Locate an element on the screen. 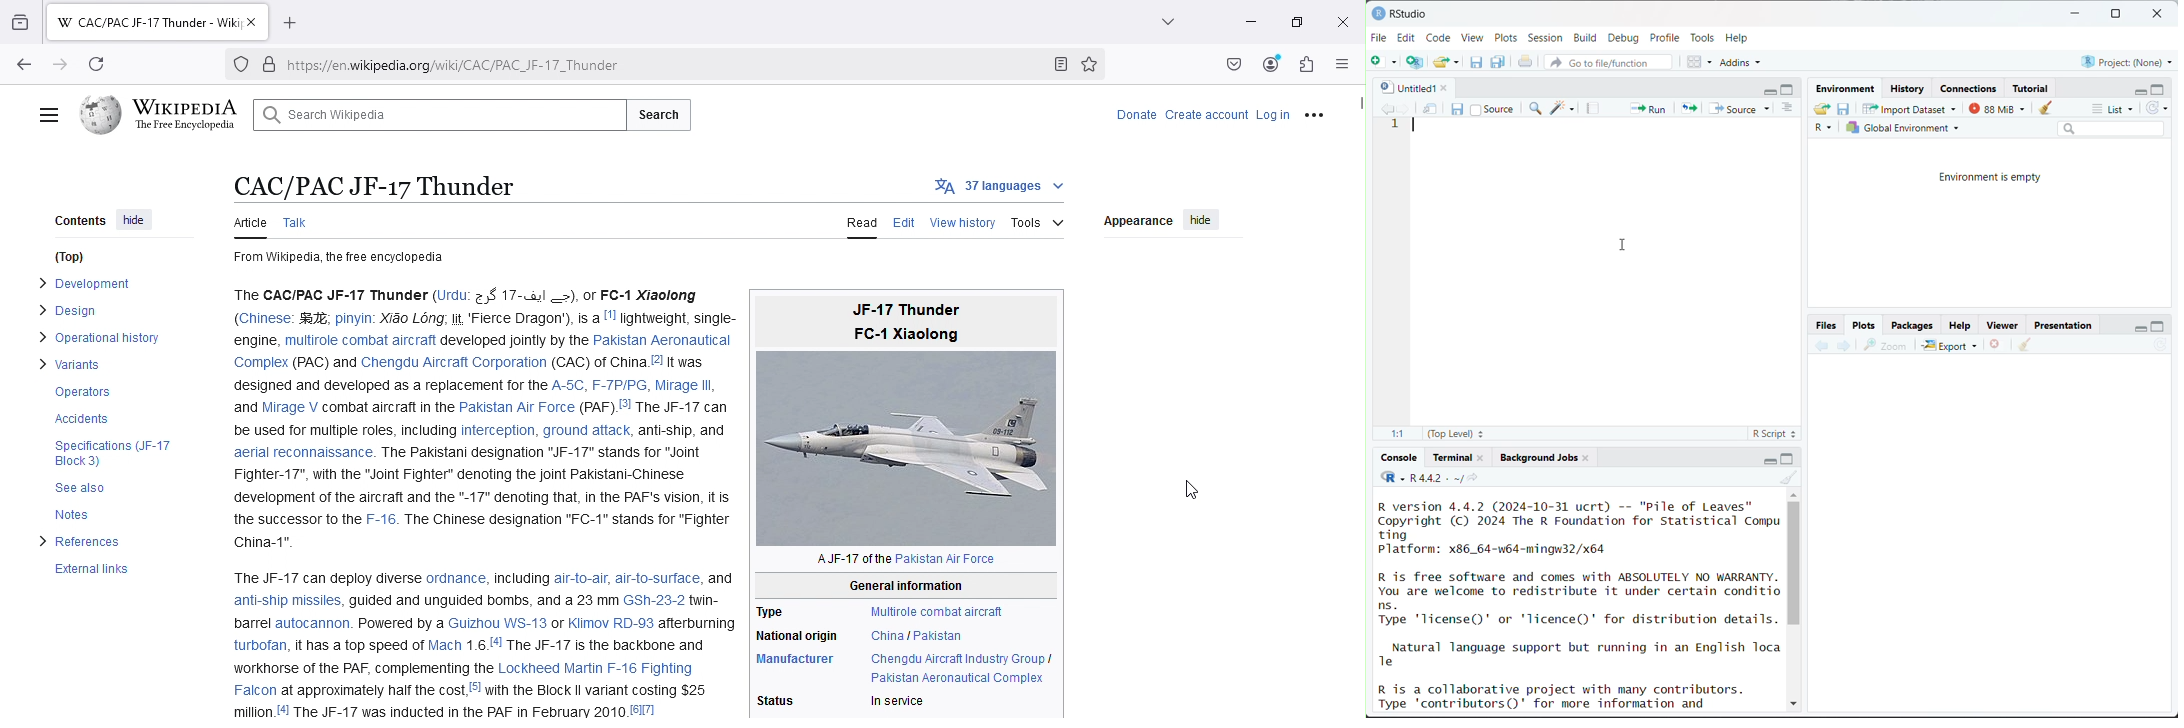  Presentation is located at coordinates (2064, 326).